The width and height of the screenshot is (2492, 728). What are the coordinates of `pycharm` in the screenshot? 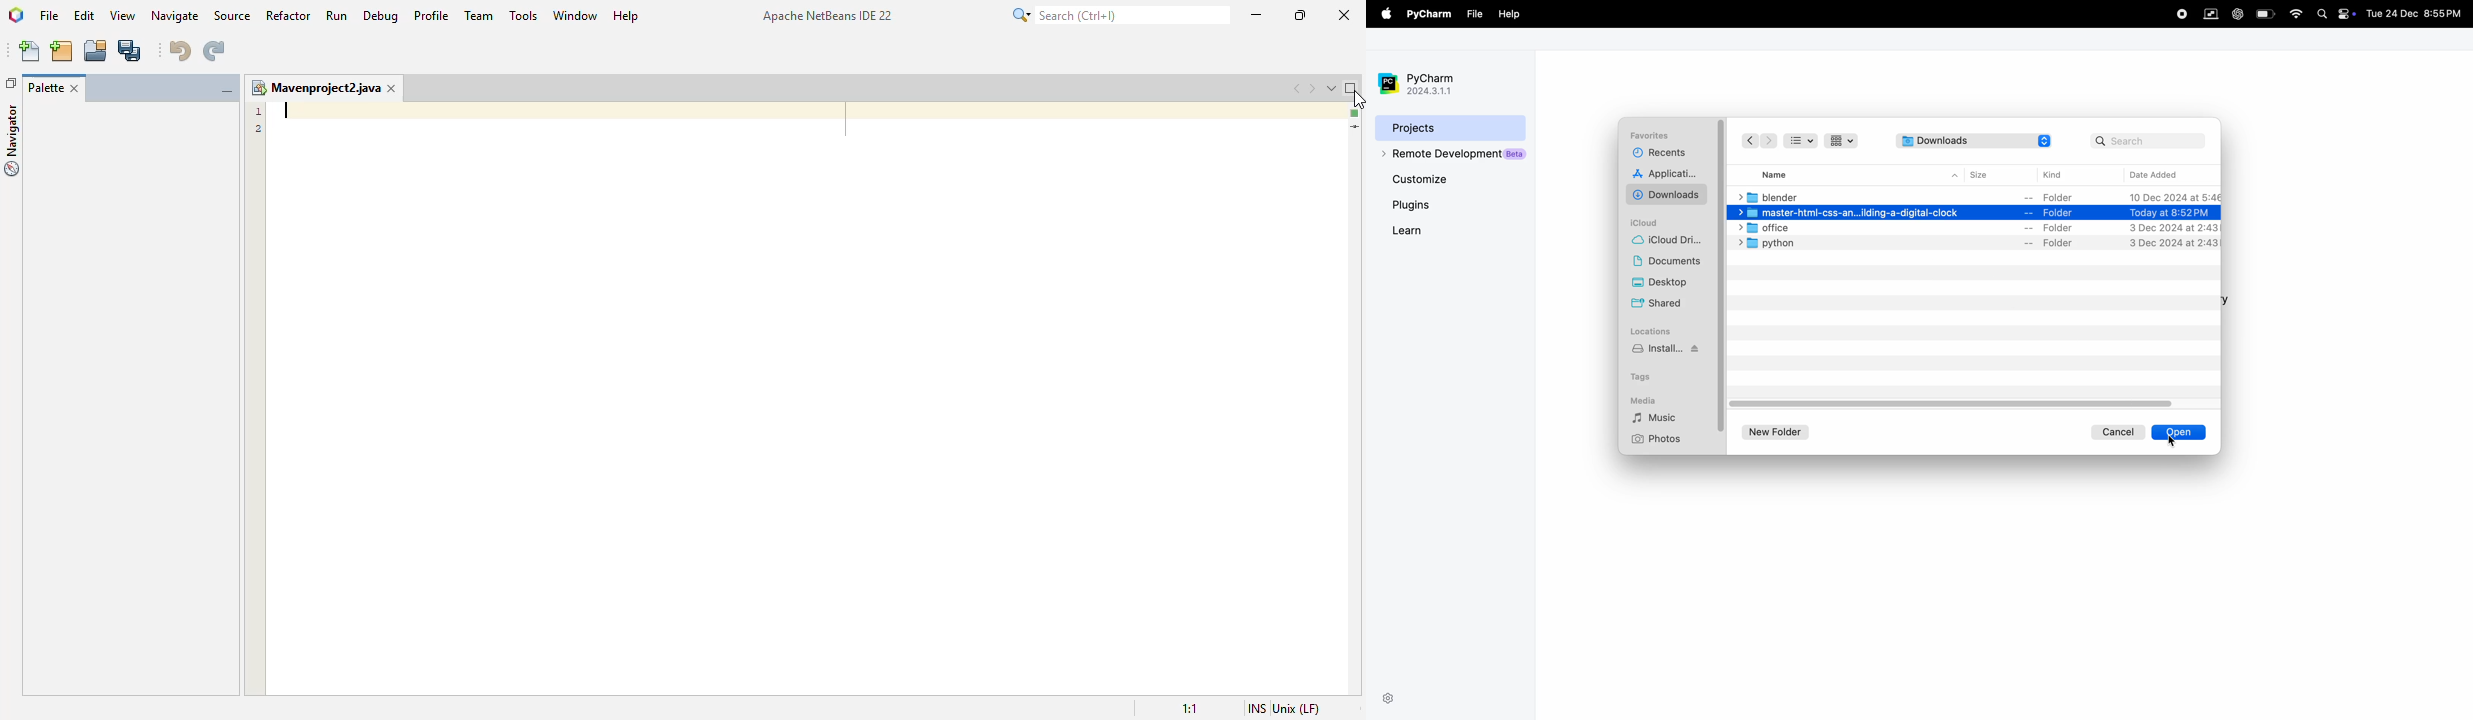 It's located at (1429, 15).